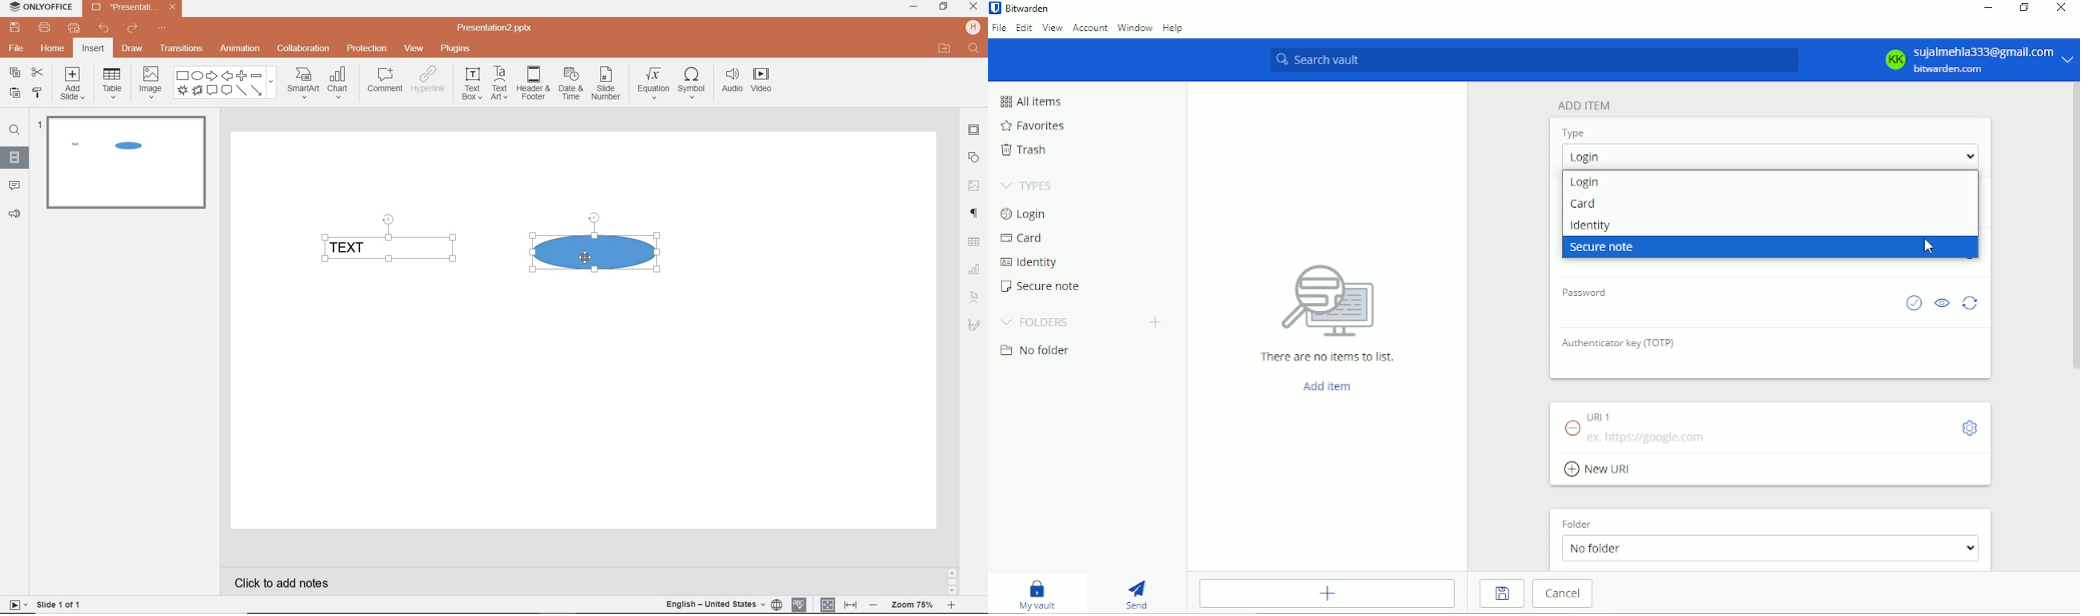 Image resolution: width=2100 pixels, height=616 pixels. Describe the element at coordinates (912, 606) in the screenshot. I see `ZOOM` at that location.